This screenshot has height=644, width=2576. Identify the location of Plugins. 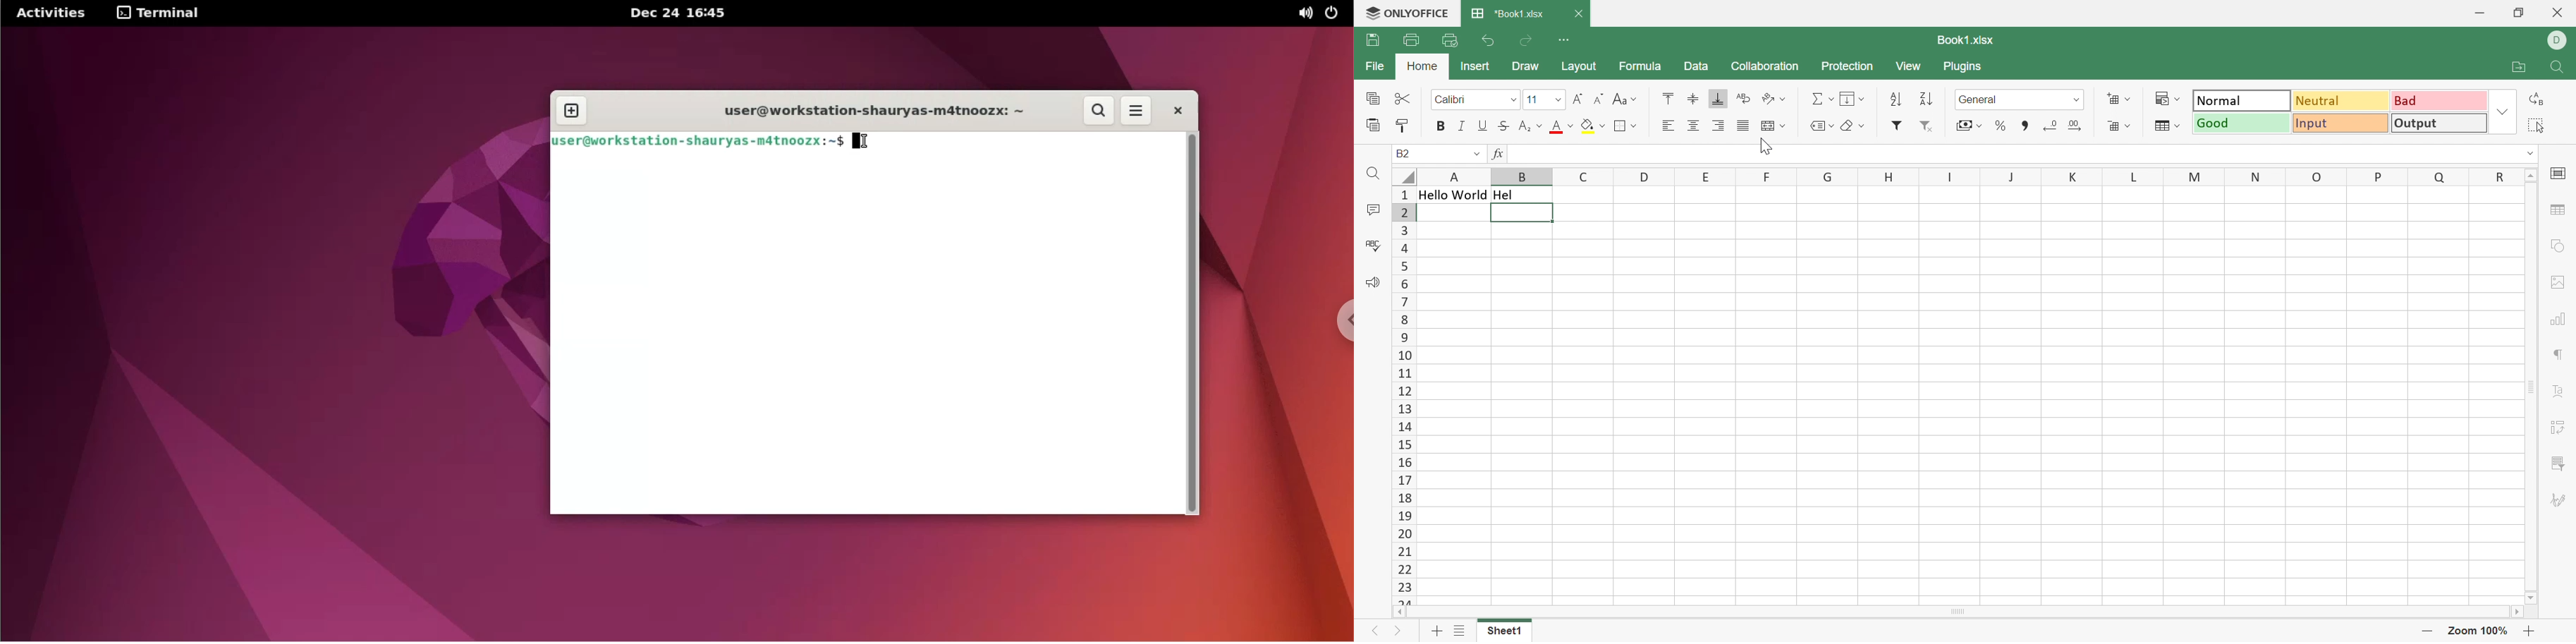
(1962, 68).